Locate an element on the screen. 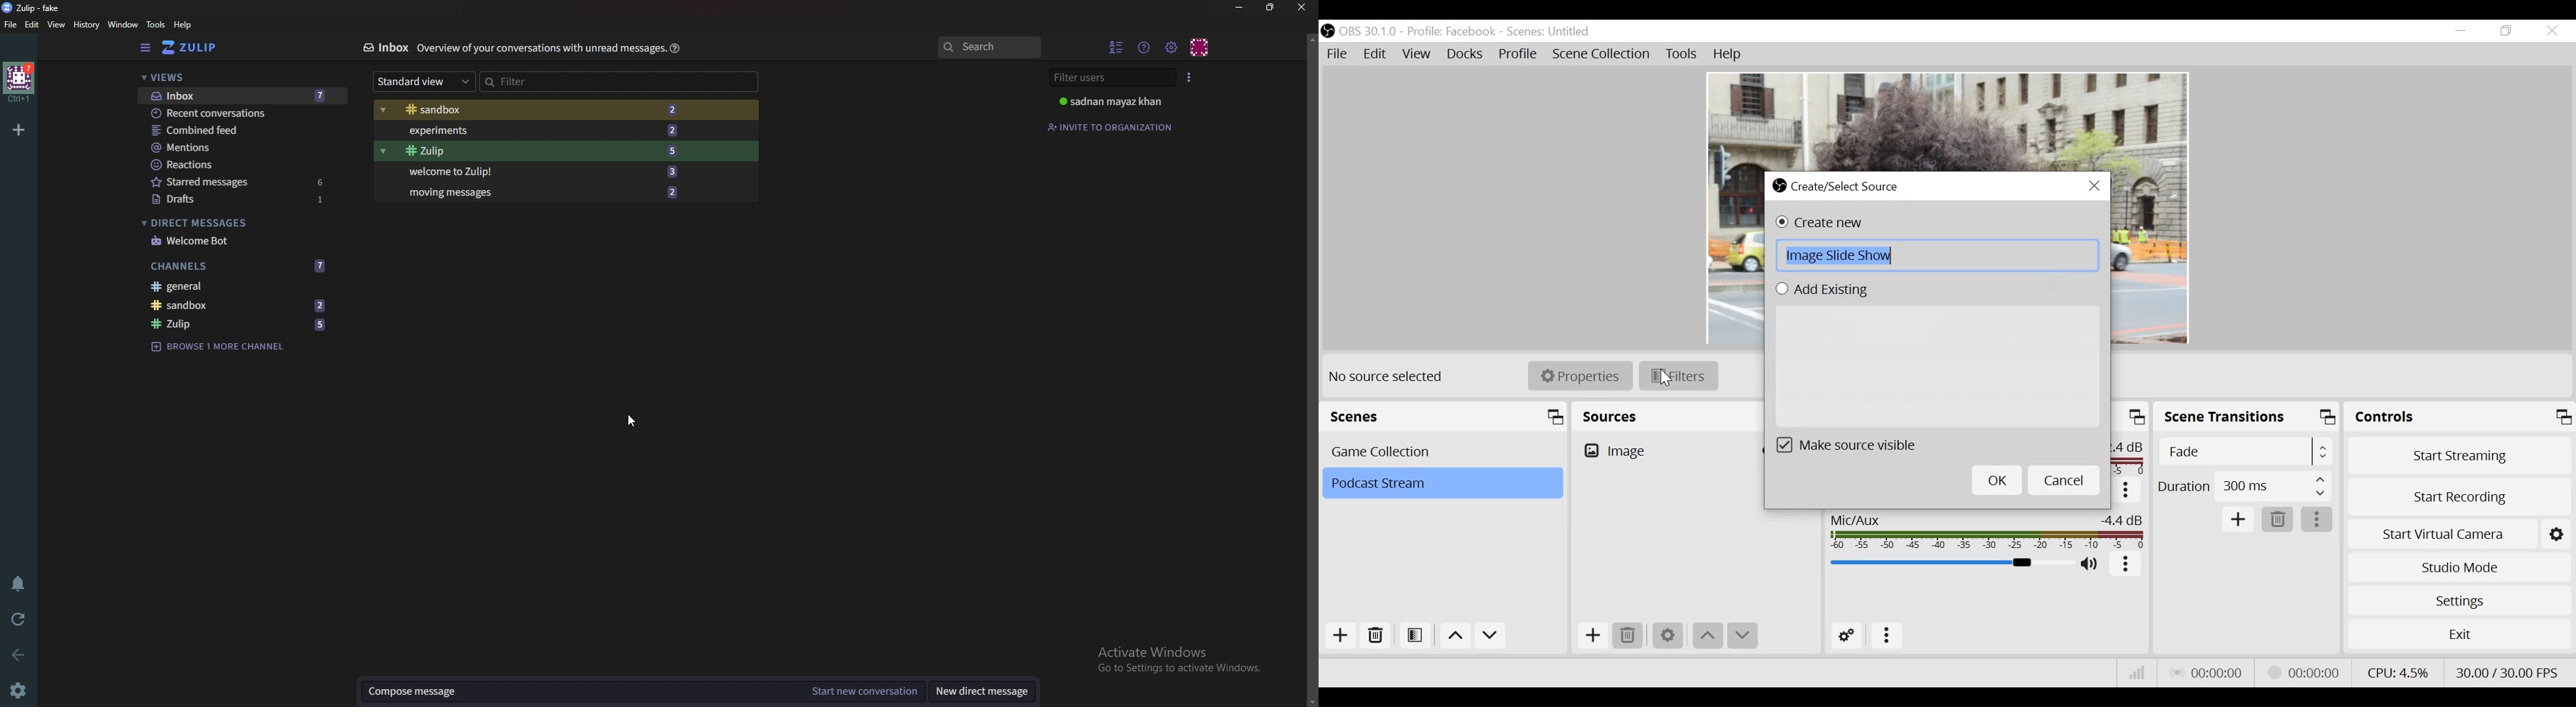 This screenshot has width=2576, height=728. Cancel is located at coordinates (2064, 480).